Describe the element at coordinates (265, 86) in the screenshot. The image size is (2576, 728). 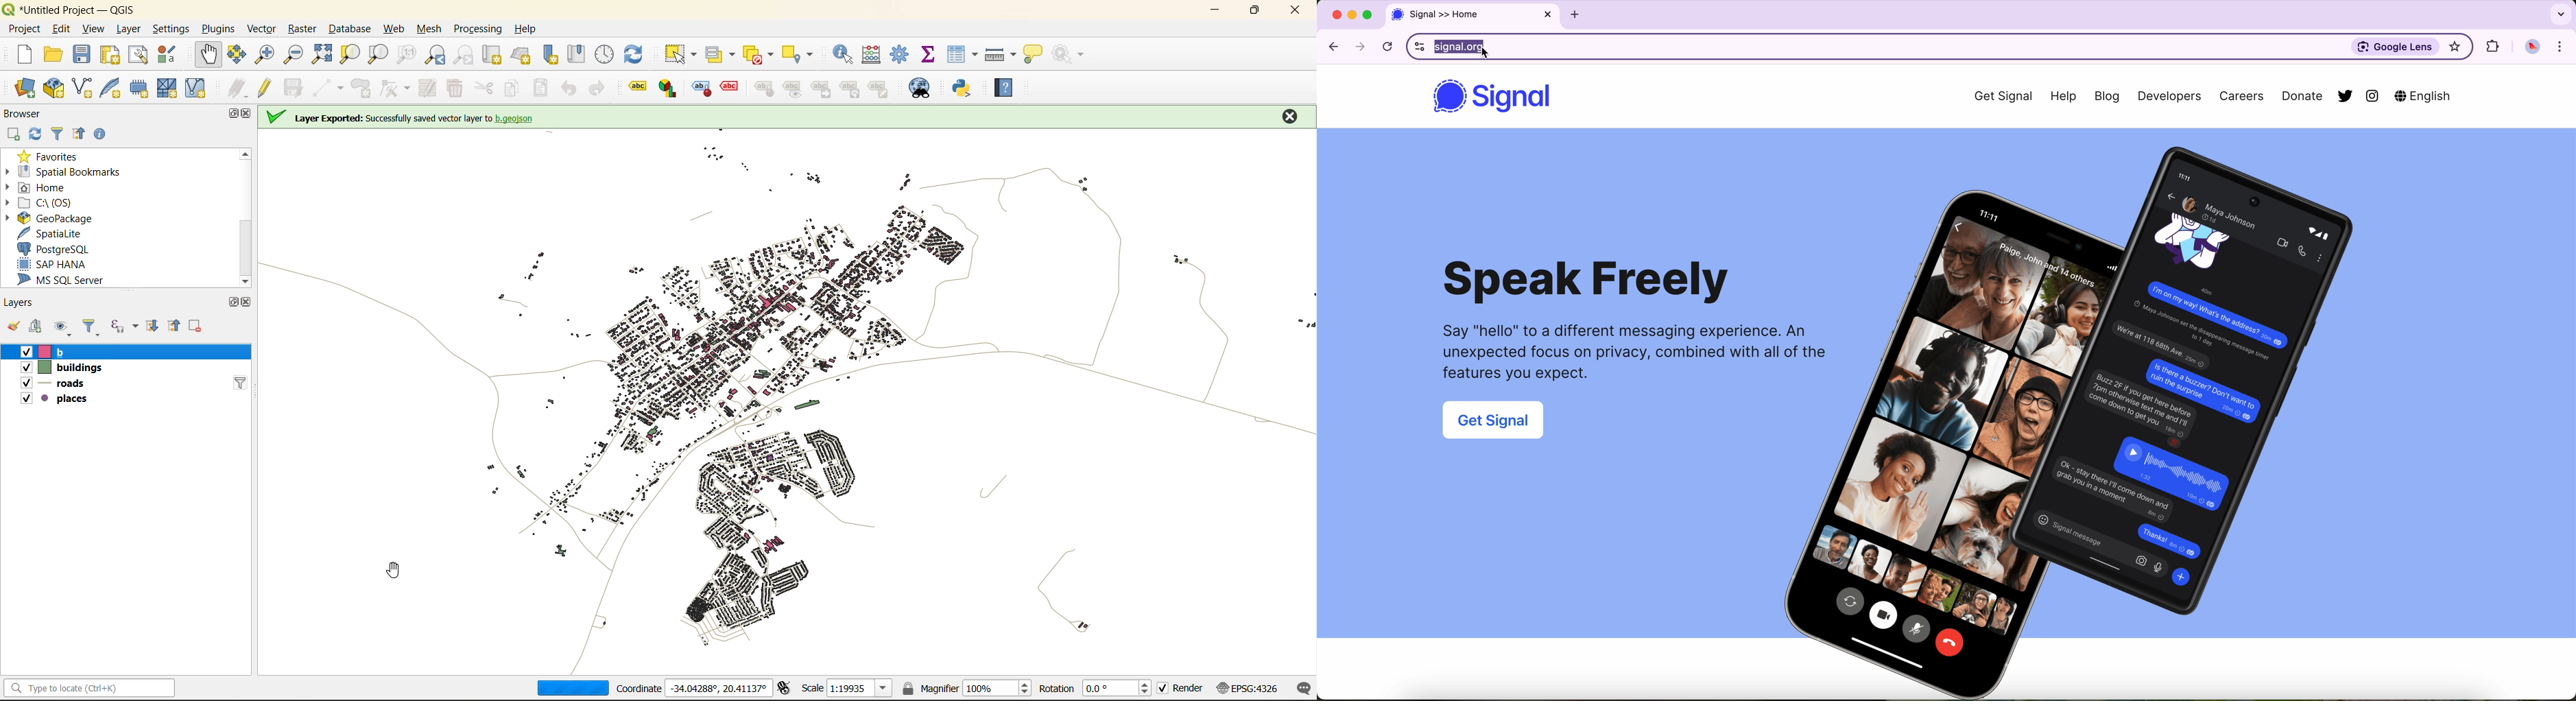
I see `toggle edits` at that location.